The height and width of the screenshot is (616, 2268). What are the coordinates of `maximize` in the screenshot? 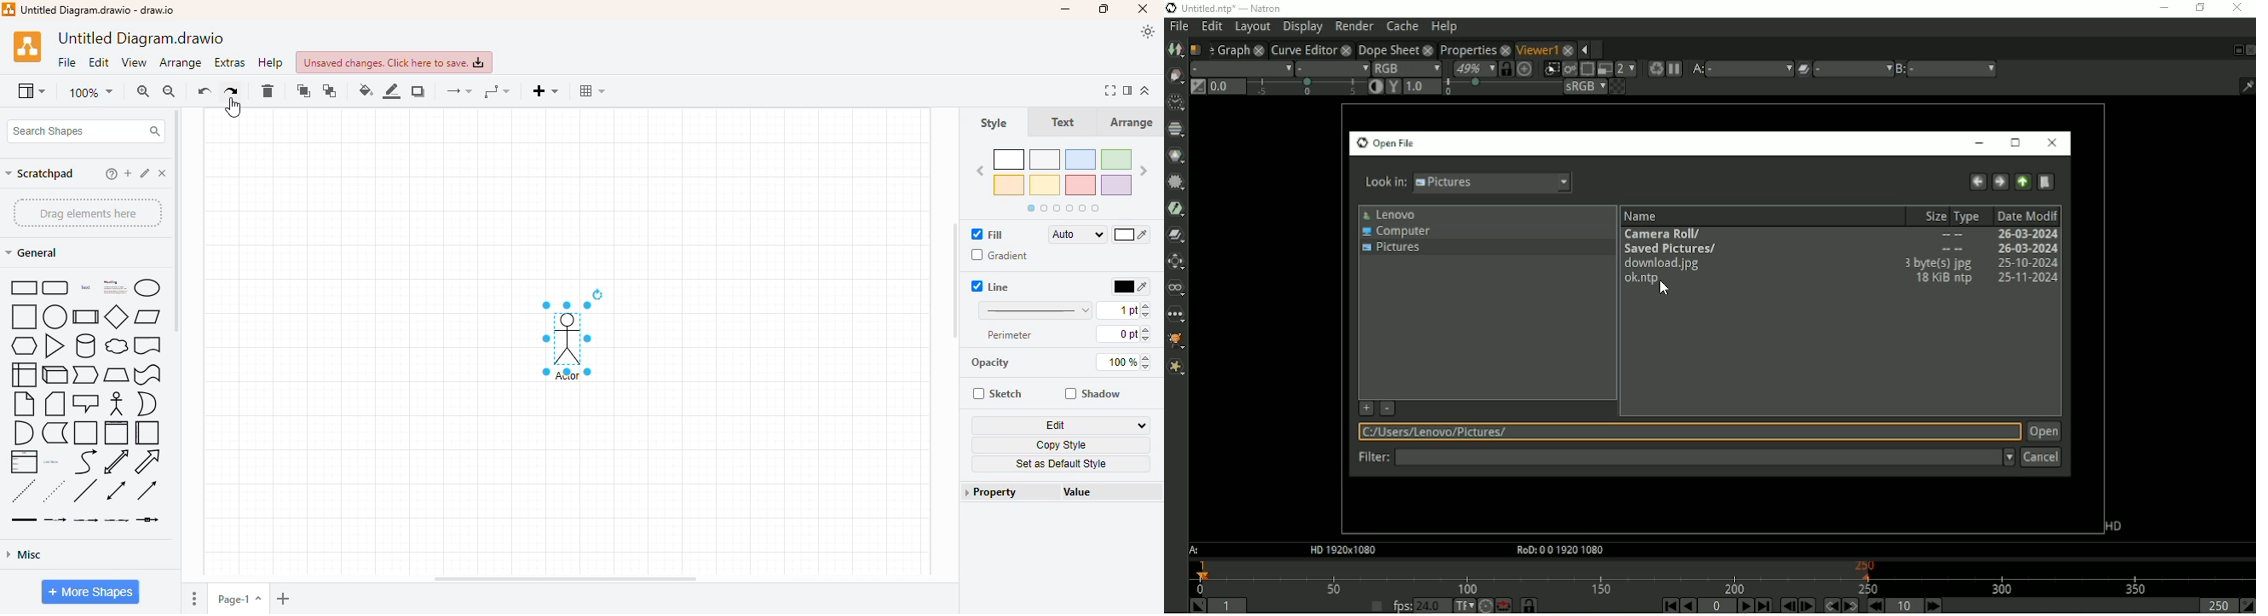 It's located at (1106, 9).